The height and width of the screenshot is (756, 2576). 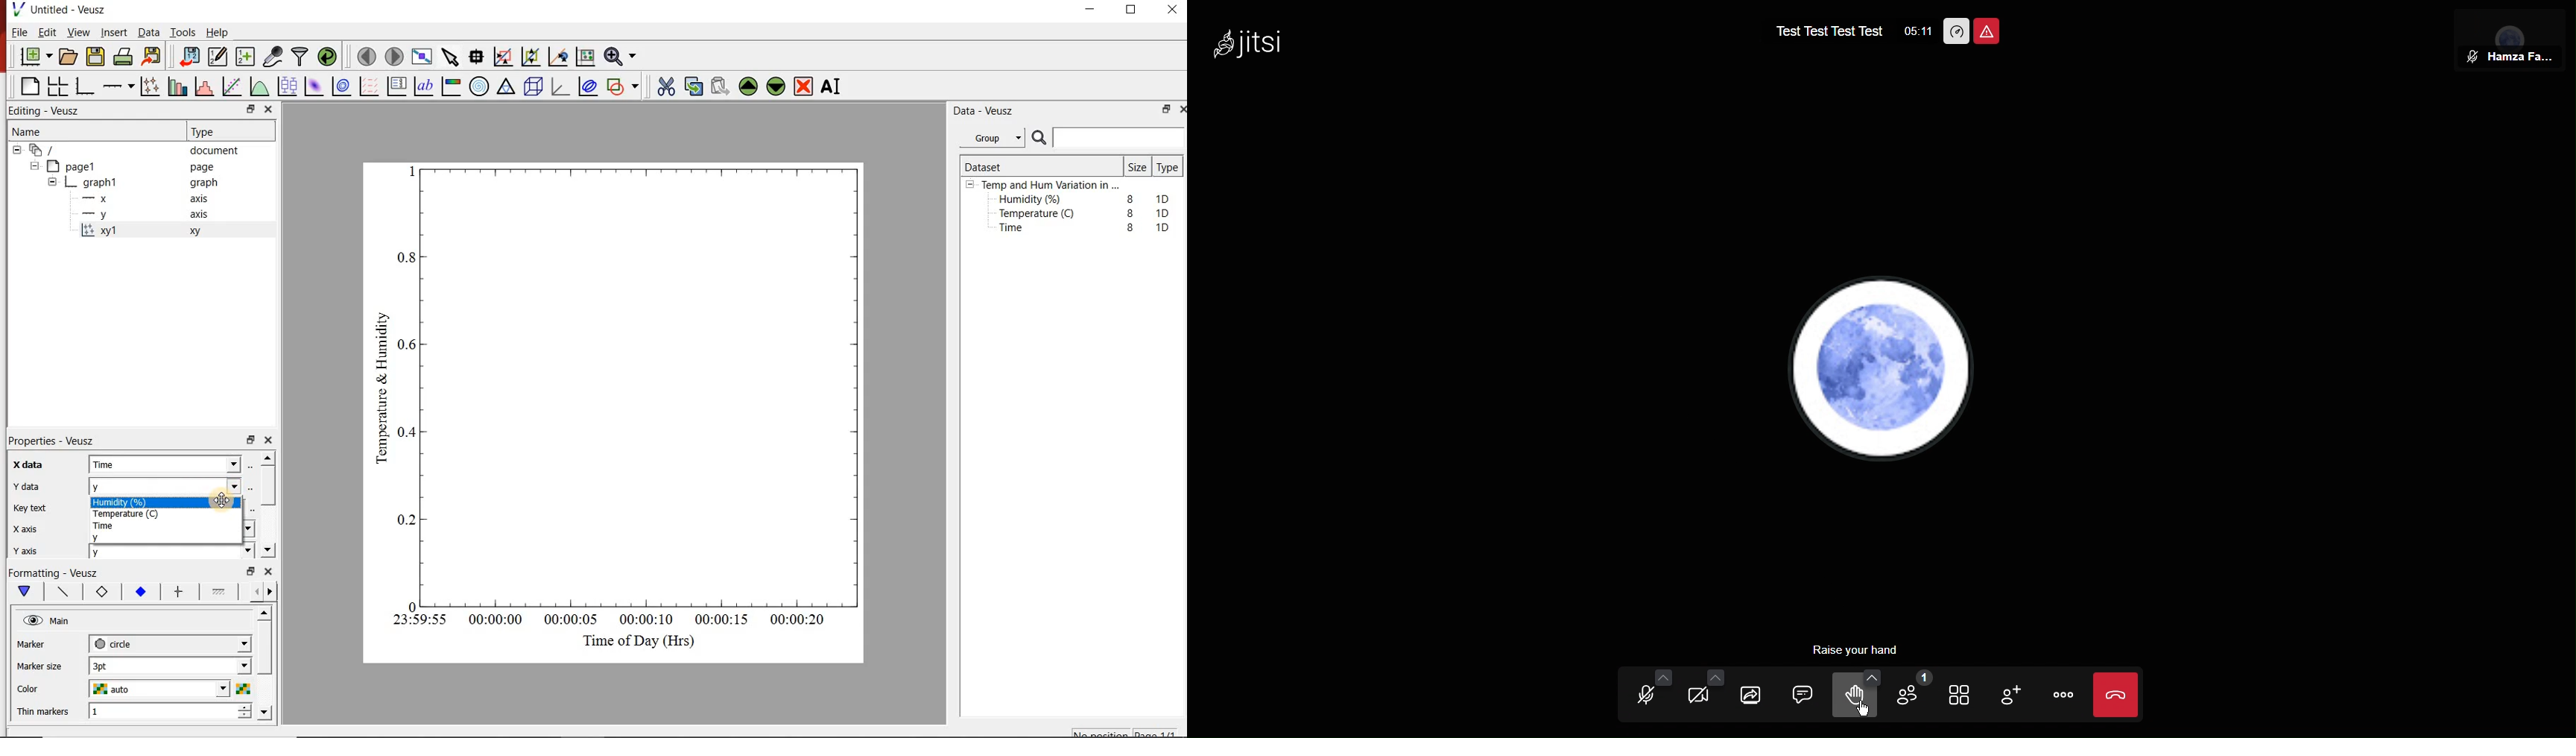 What do you see at coordinates (1990, 33) in the screenshot?
I see `Unsafe Meeting` at bounding box center [1990, 33].